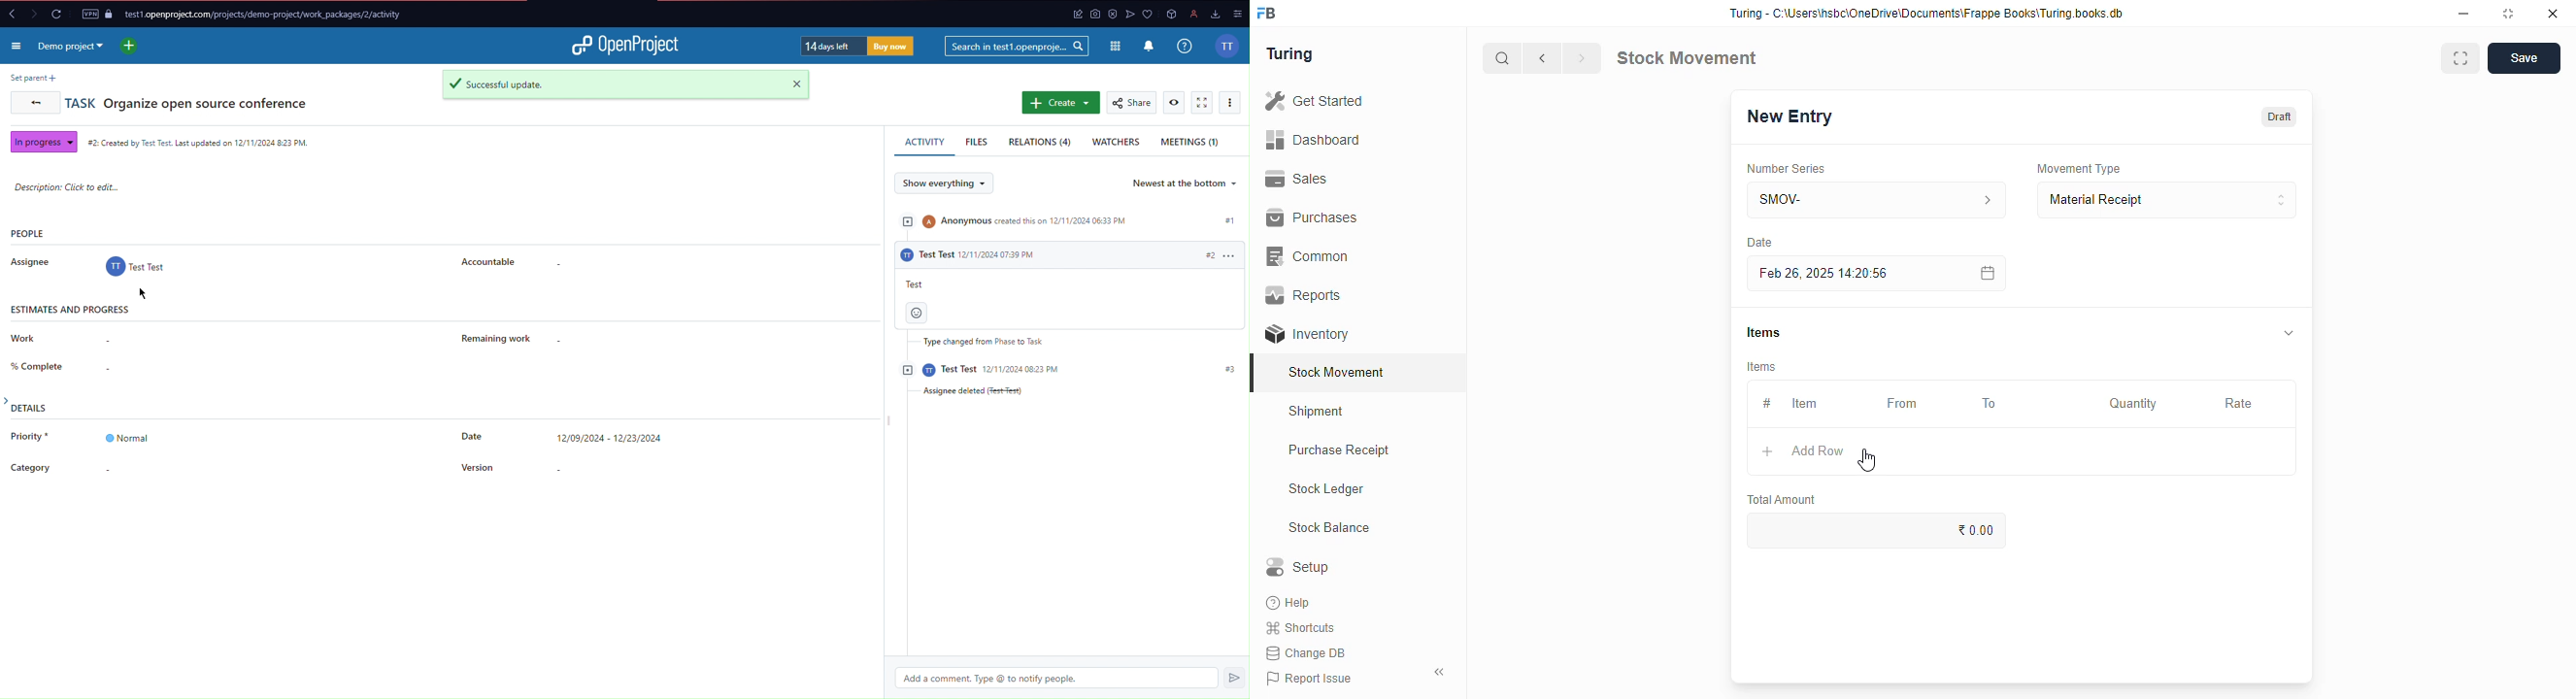 Image resolution: width=2576 pixels, height=700 pixels. I want to click on previous, so click(1543, 58).